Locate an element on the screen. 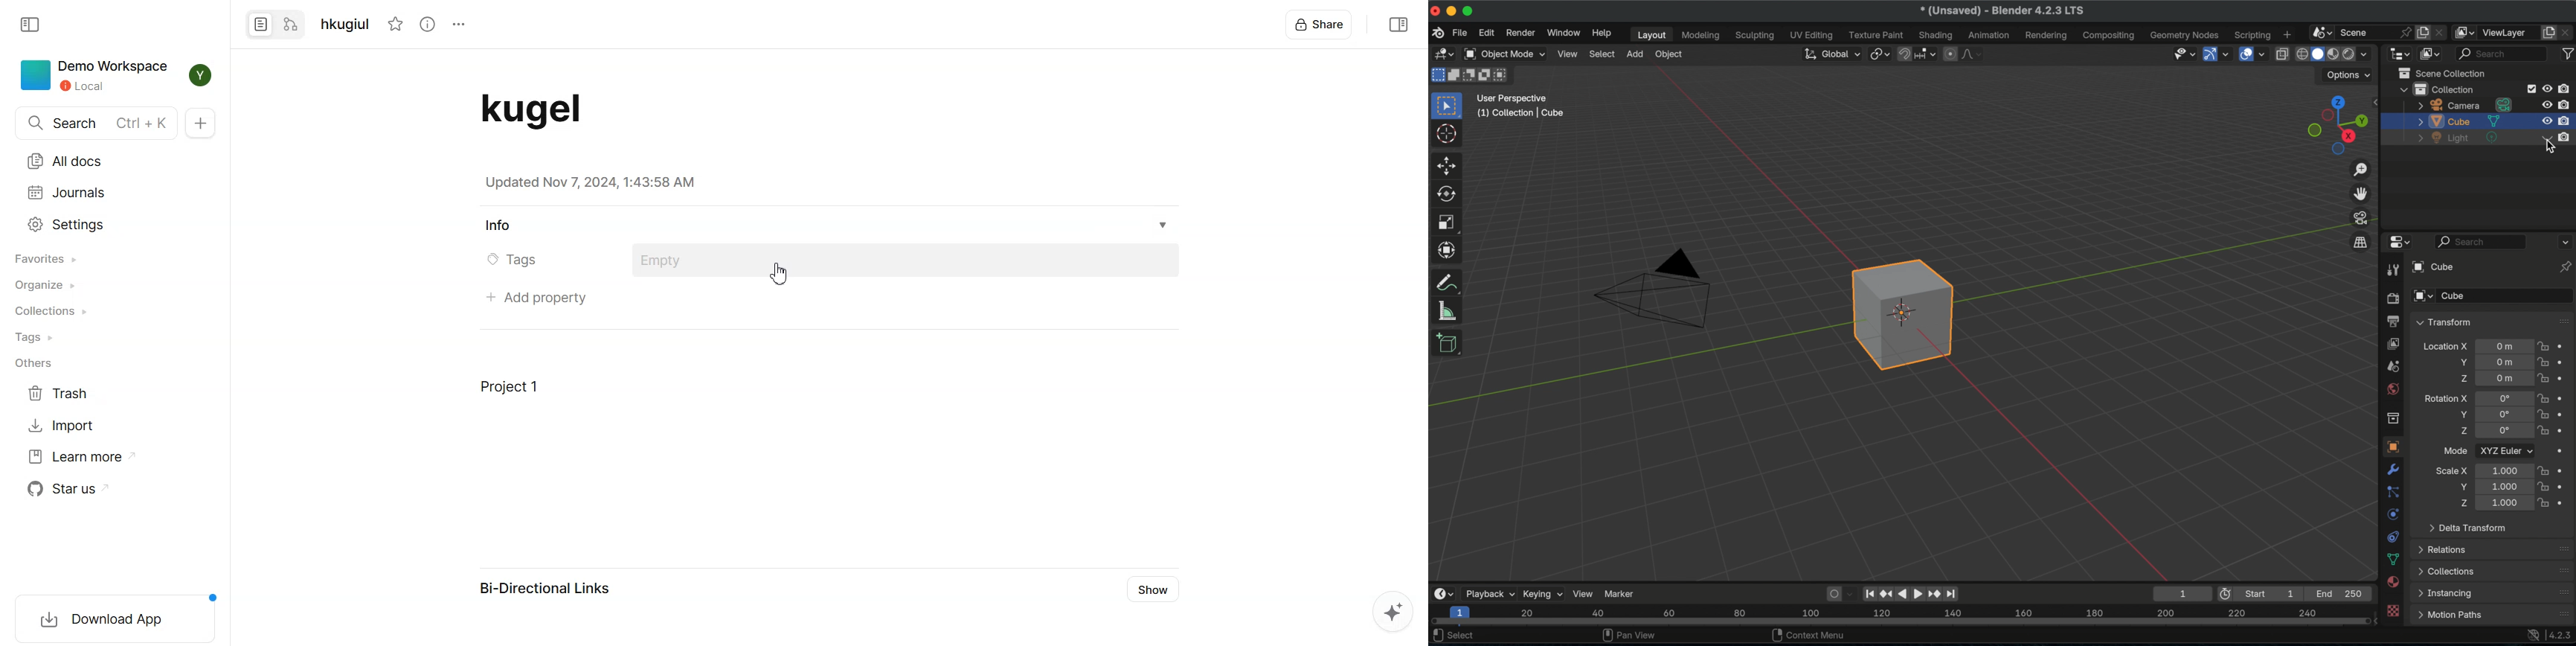 The image size is (2576, 672). viewport shading is located at coordinates (2301, 53).